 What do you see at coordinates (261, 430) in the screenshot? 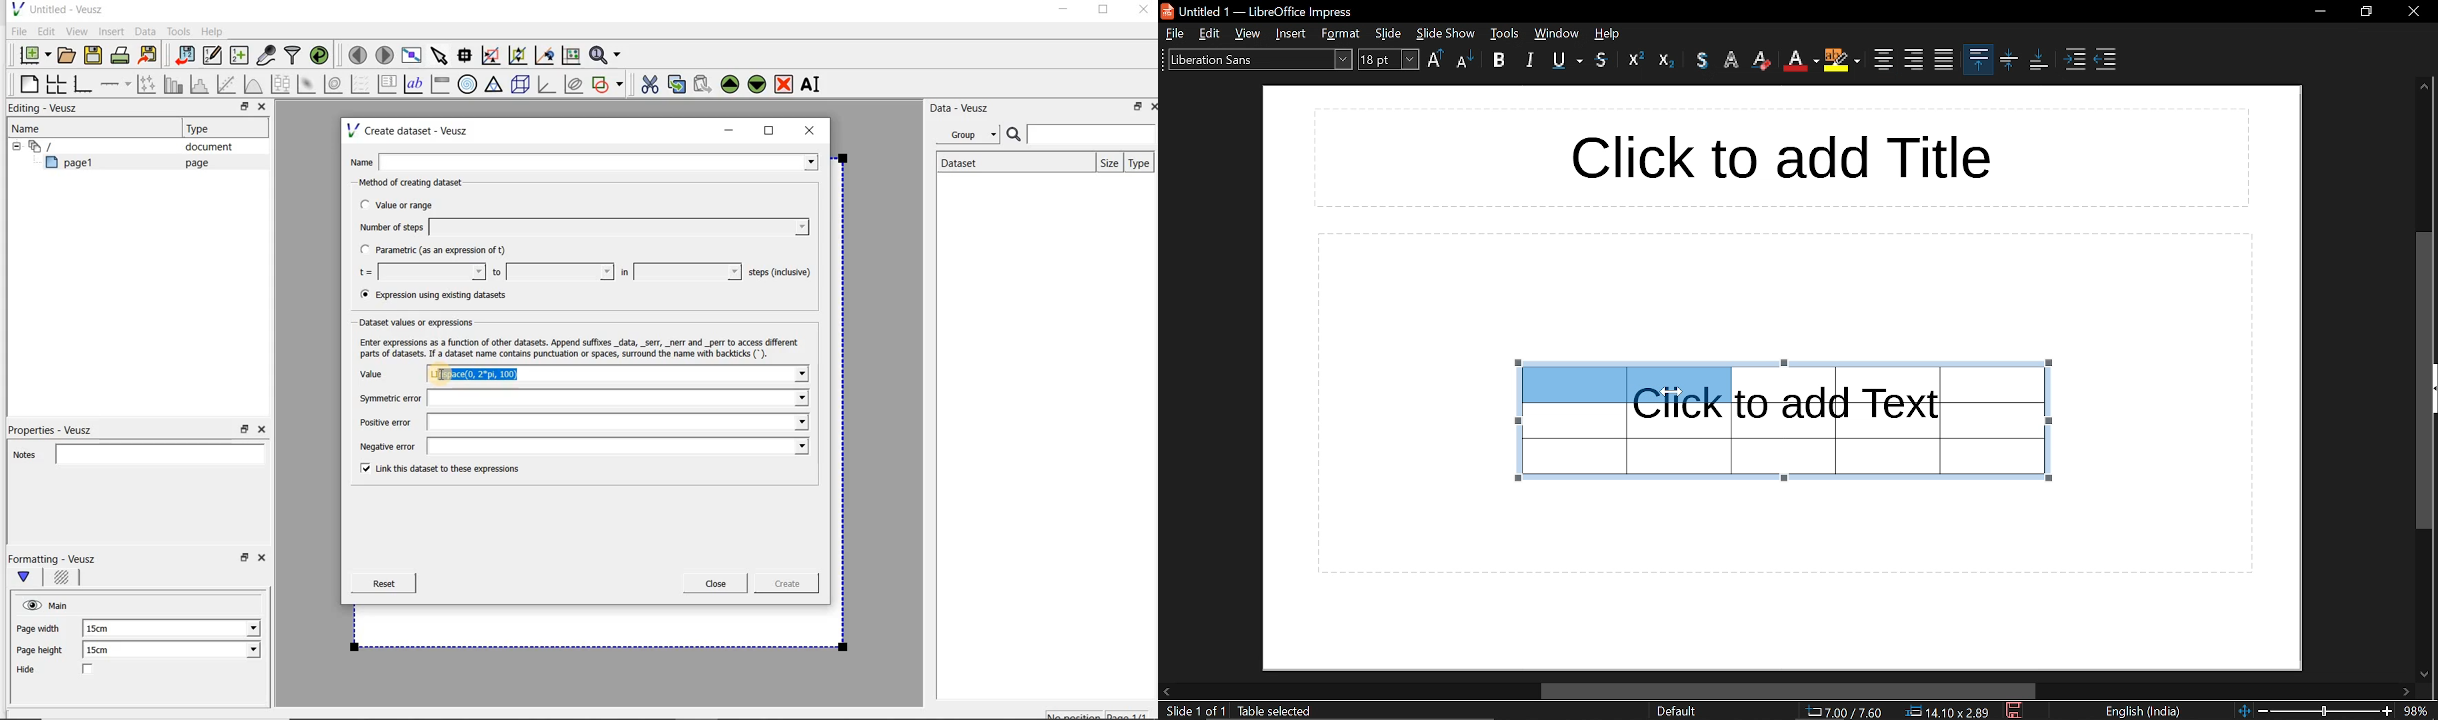
I see `Close` at bounding box center [261, 430].